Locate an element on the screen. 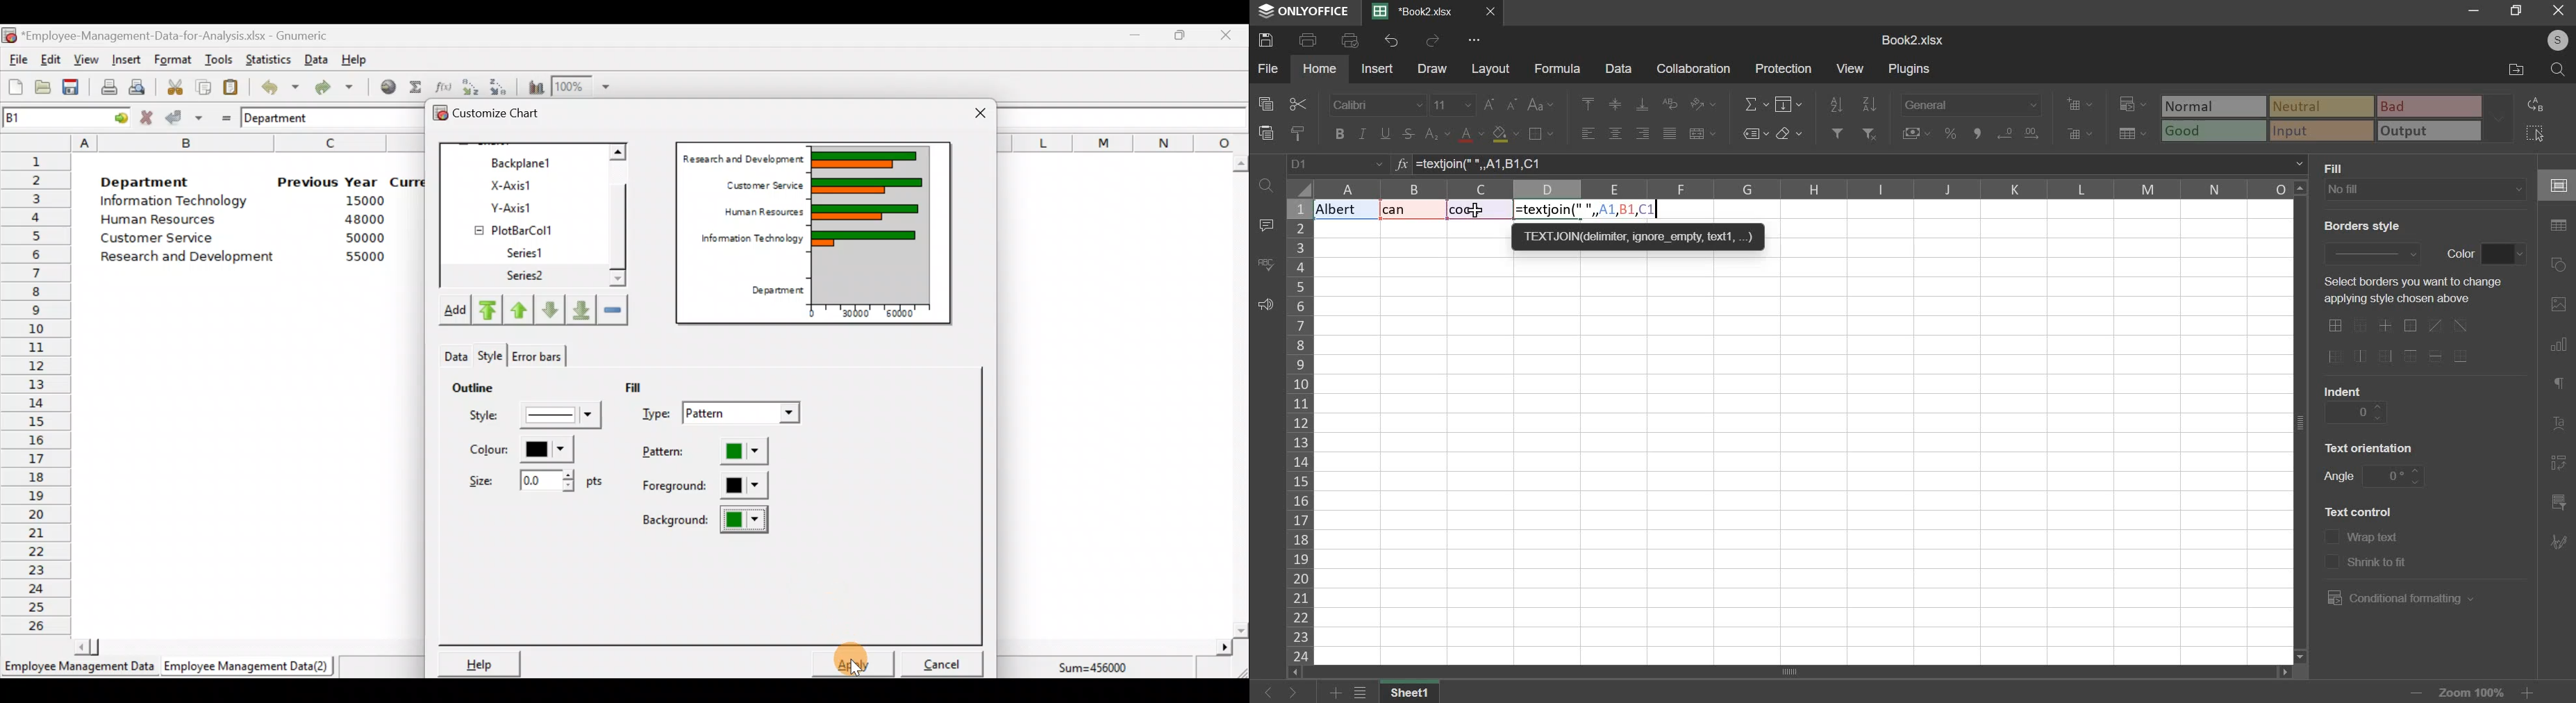 The width and height of the screenshot is (2576, 728). TEXTJON deter, ignore empty text, is located at coordinates (1638, 235).